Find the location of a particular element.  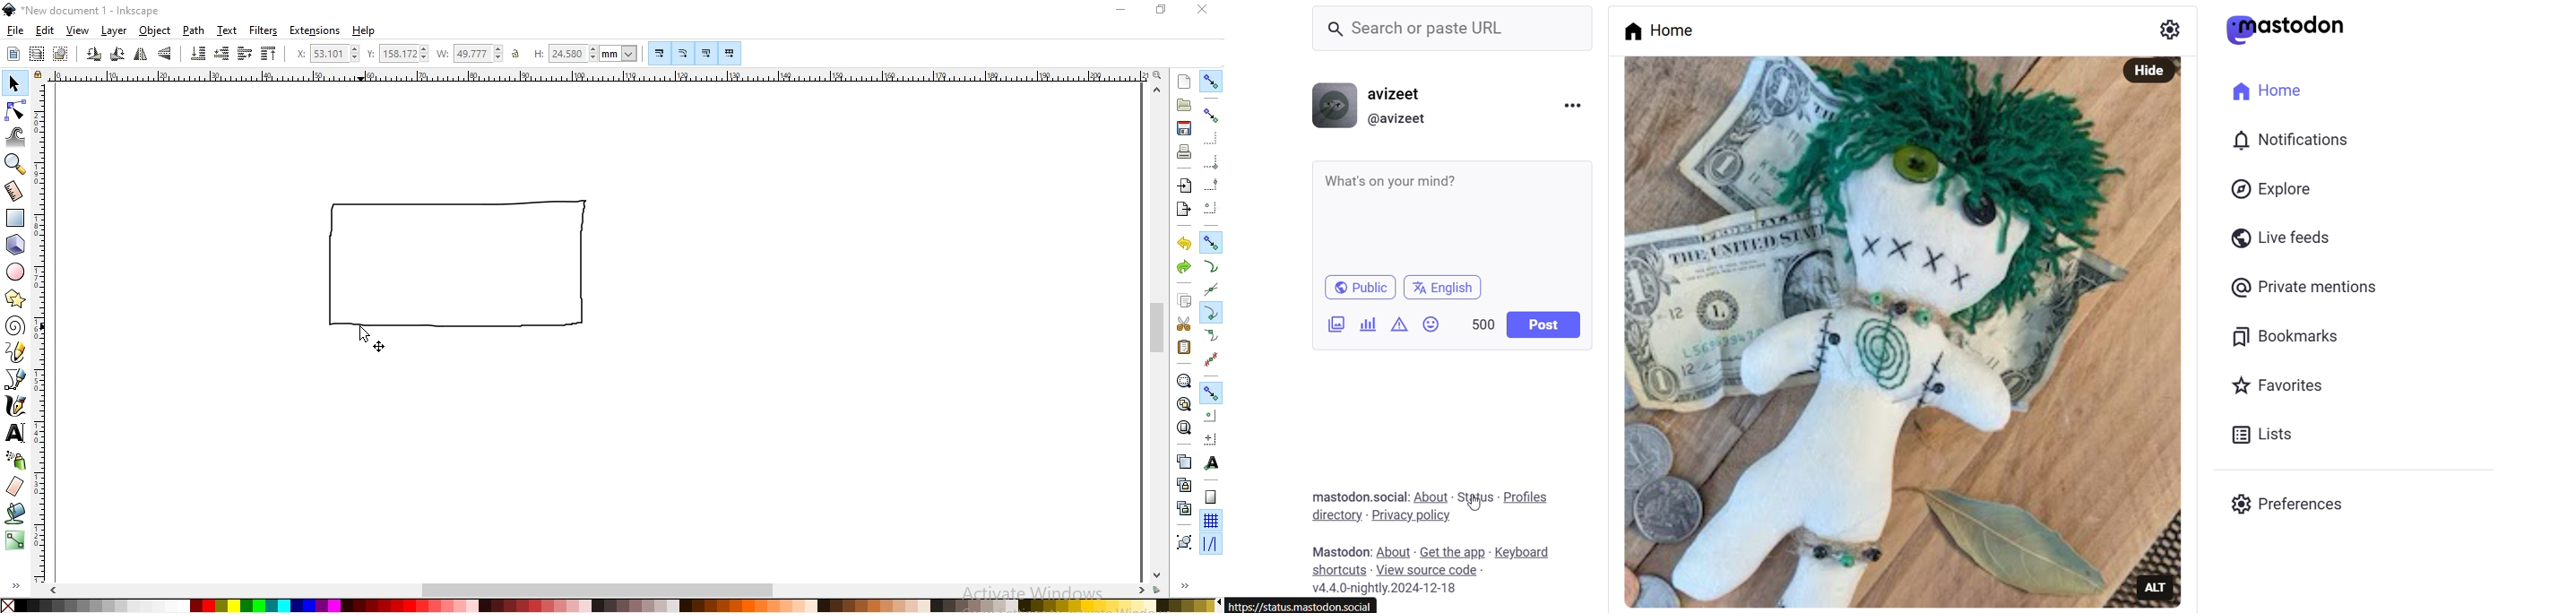

snap text anchors and baselines is located at coordinates (1213, 463).